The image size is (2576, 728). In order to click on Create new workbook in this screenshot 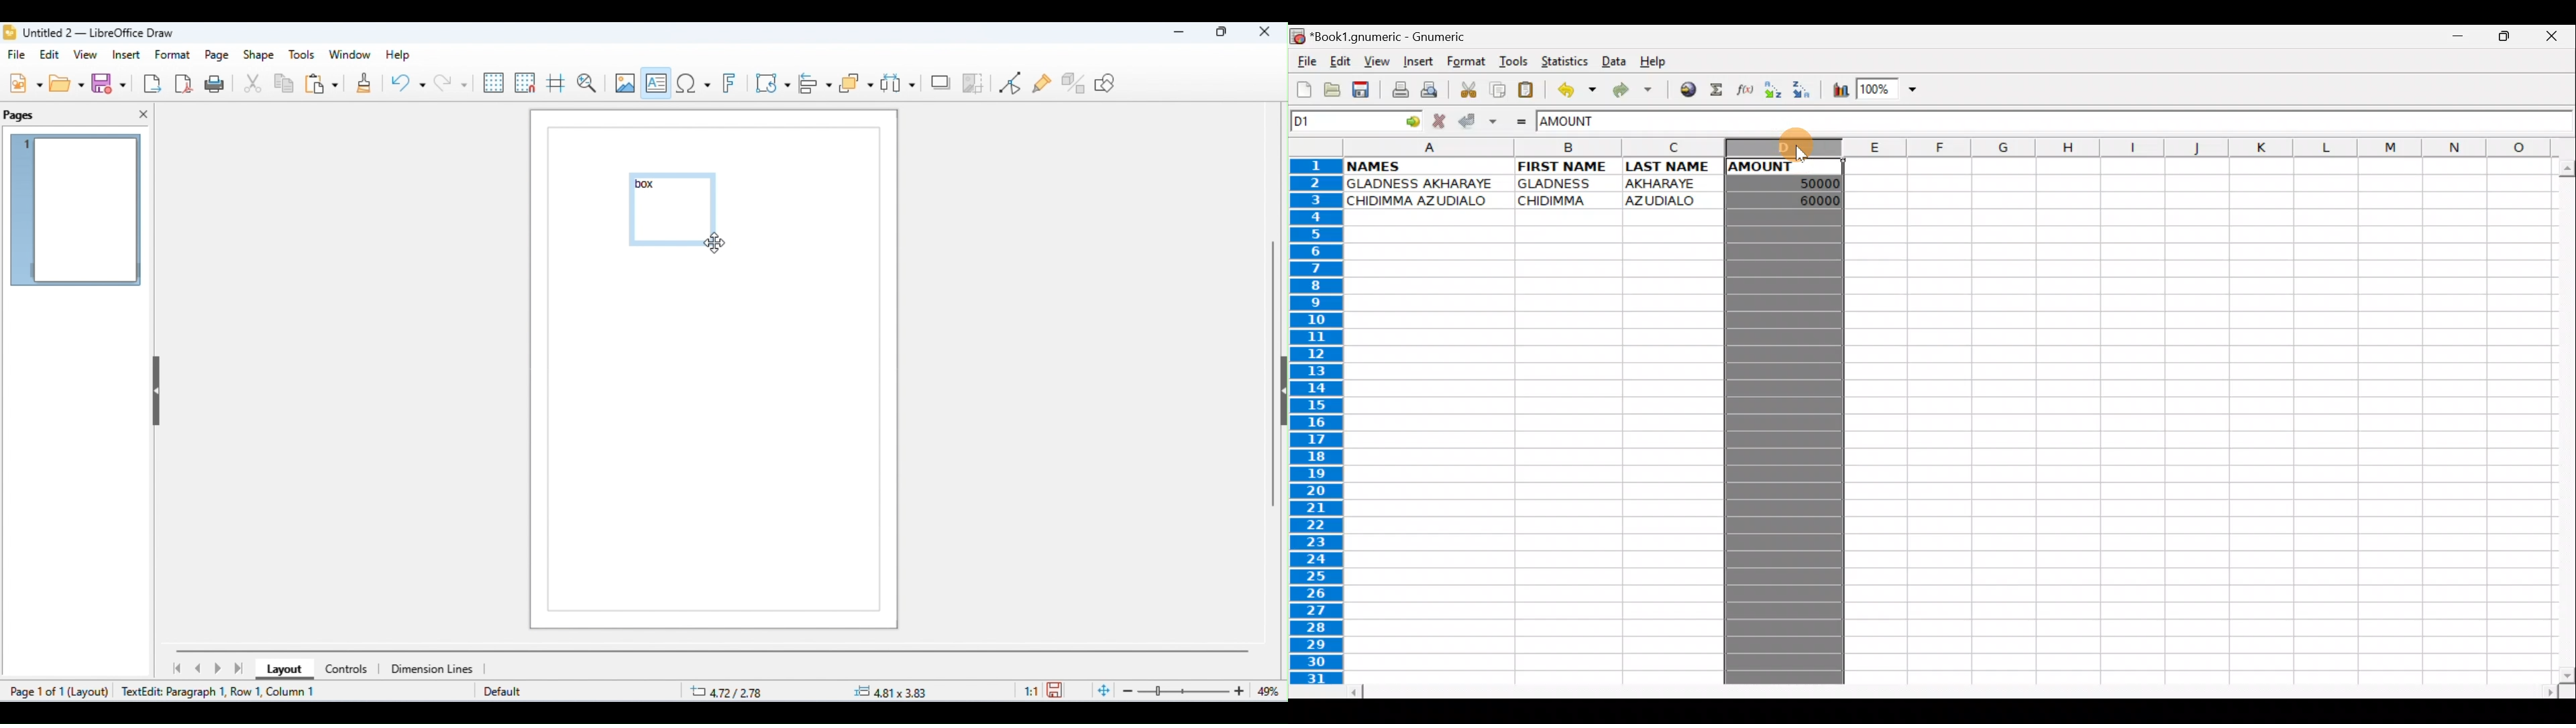, I will do `click(1303, 90)`.